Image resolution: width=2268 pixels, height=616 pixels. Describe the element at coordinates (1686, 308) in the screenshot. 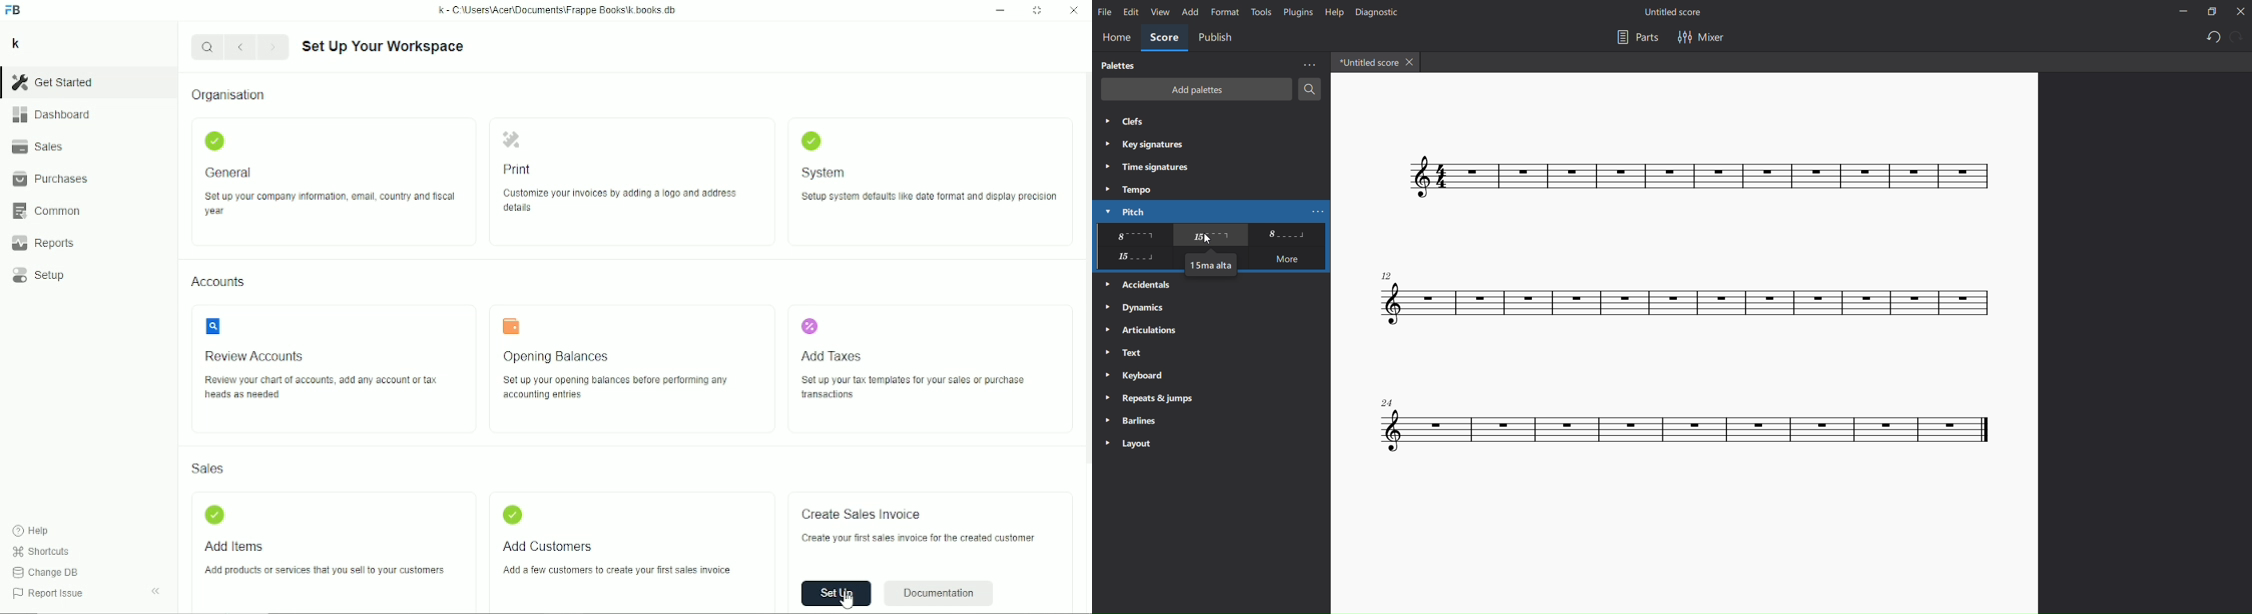

I see `concert` at that location.